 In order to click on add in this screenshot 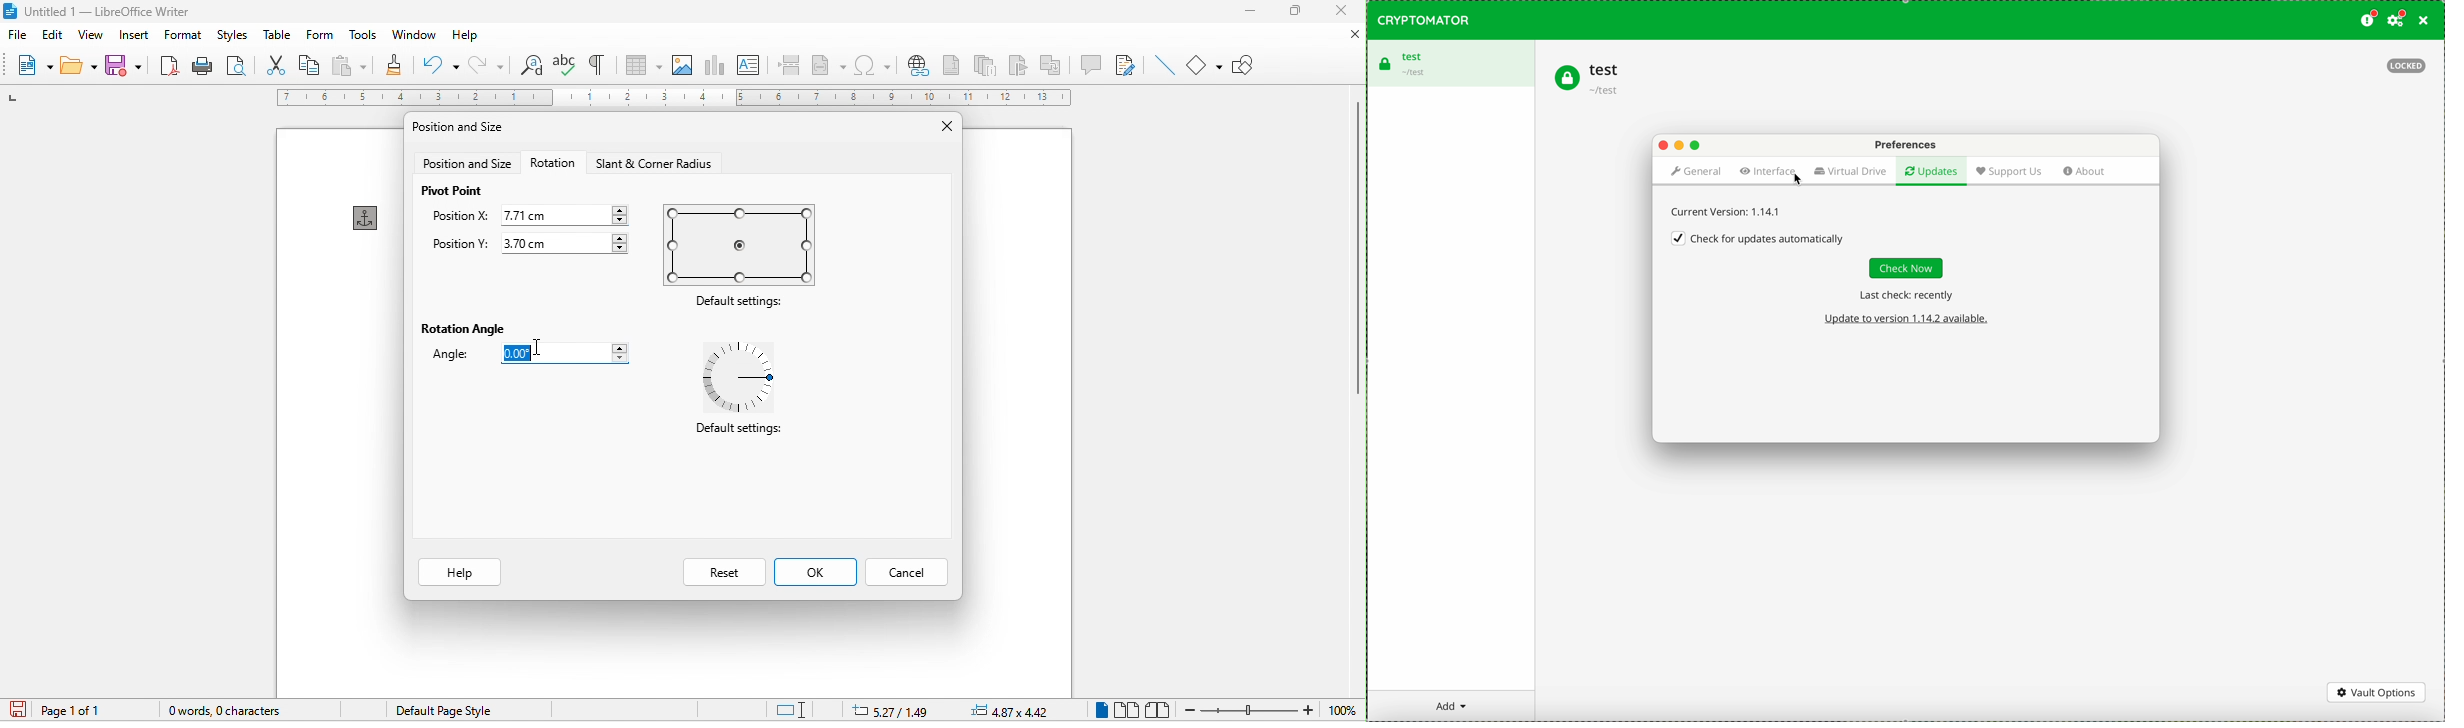, I will do `click(1451, 706)`.